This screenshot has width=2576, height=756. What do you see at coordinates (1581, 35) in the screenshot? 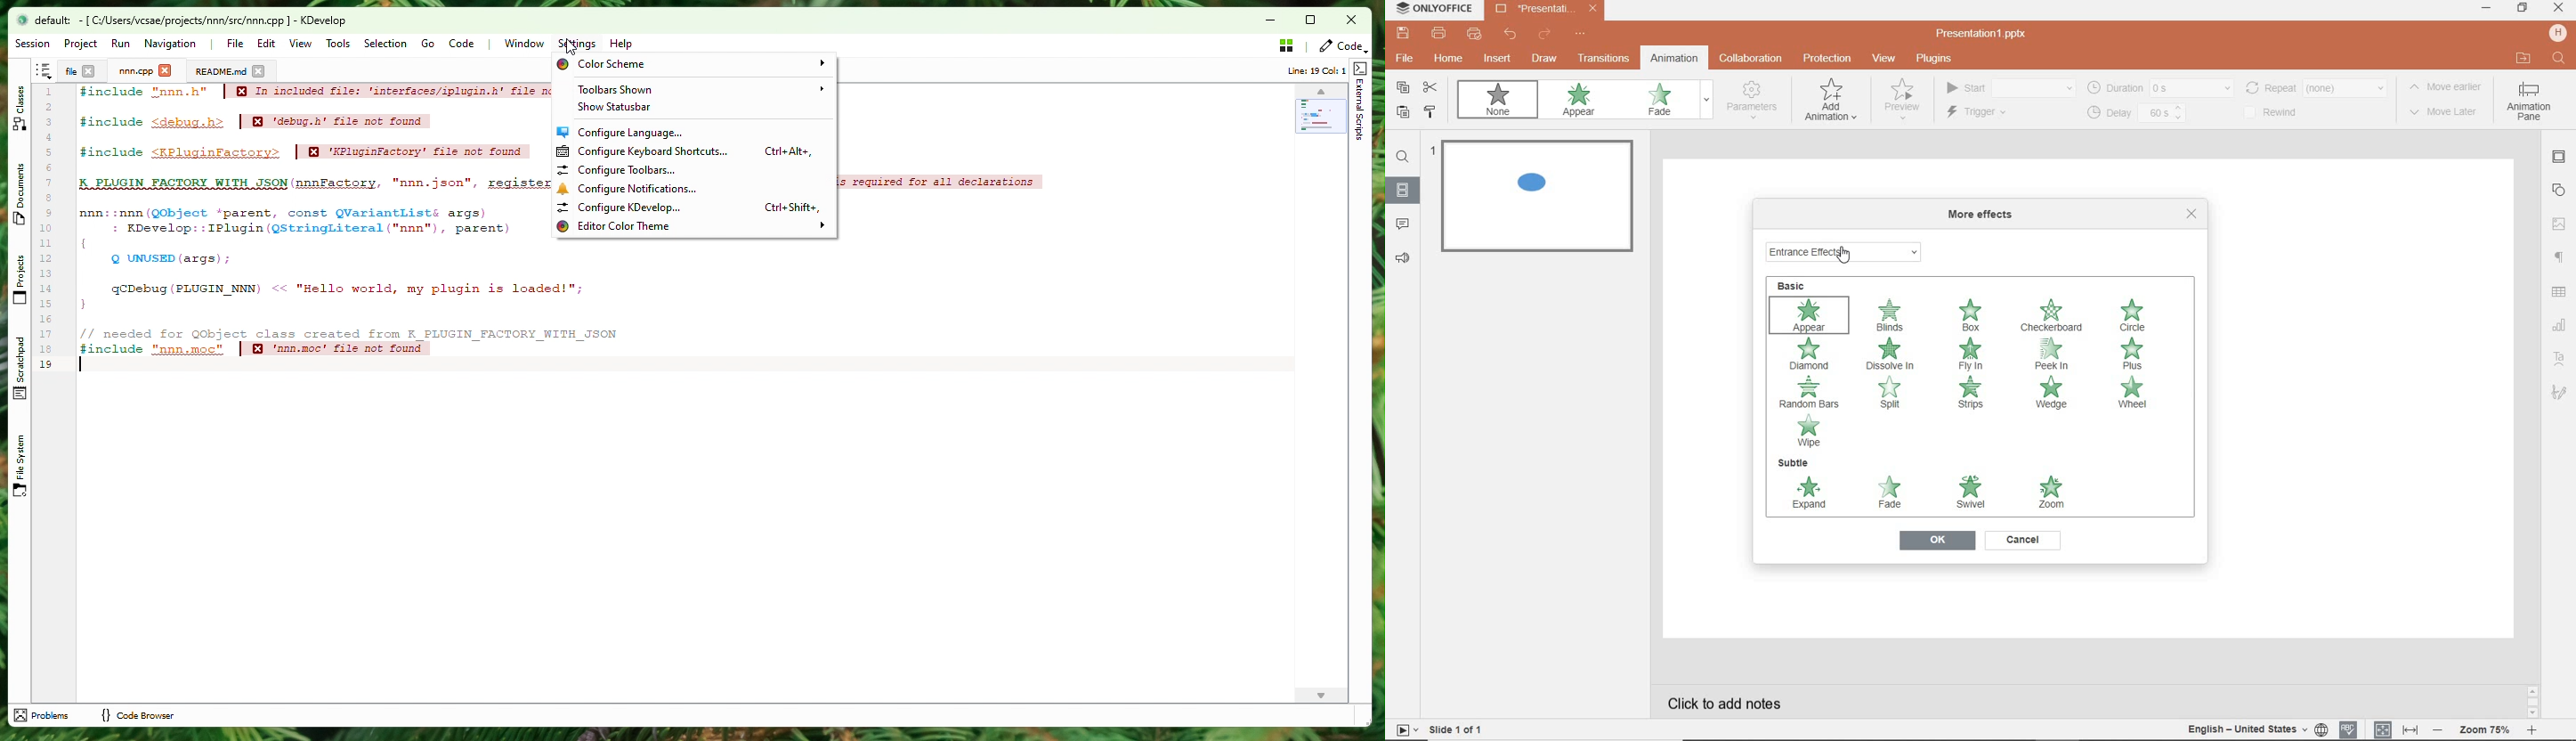
I see `customize quick access toolbar` at bounding box center [1581, 35].